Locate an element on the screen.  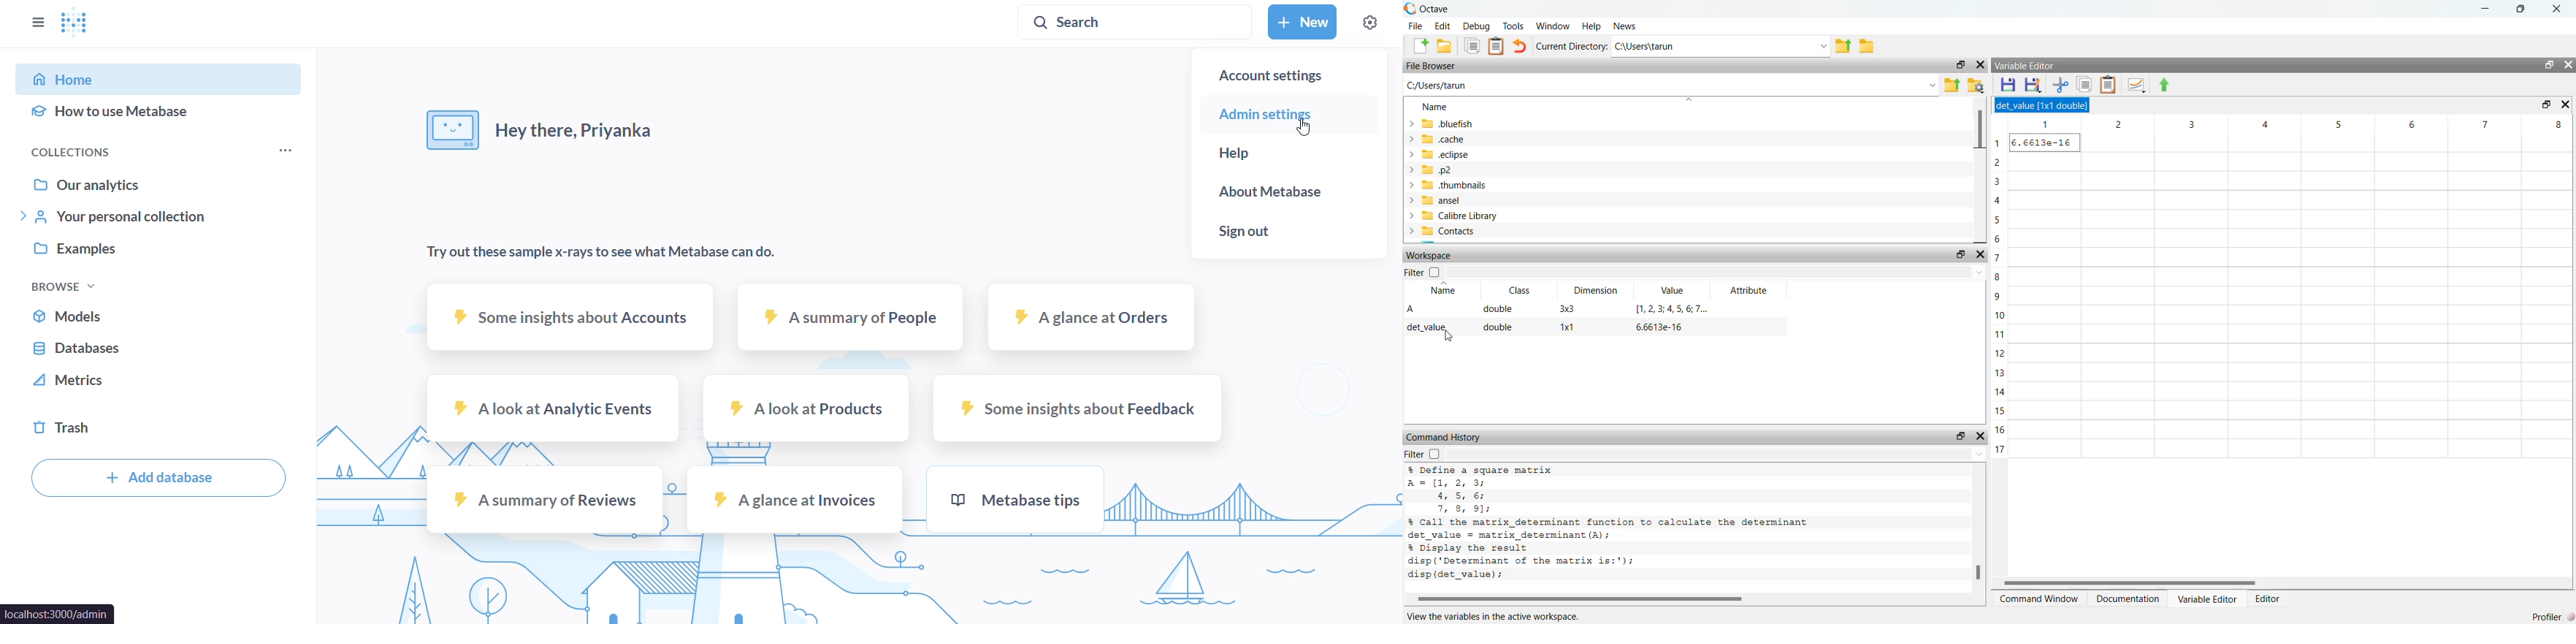
3x3 is located at coordinates (1567, 308).